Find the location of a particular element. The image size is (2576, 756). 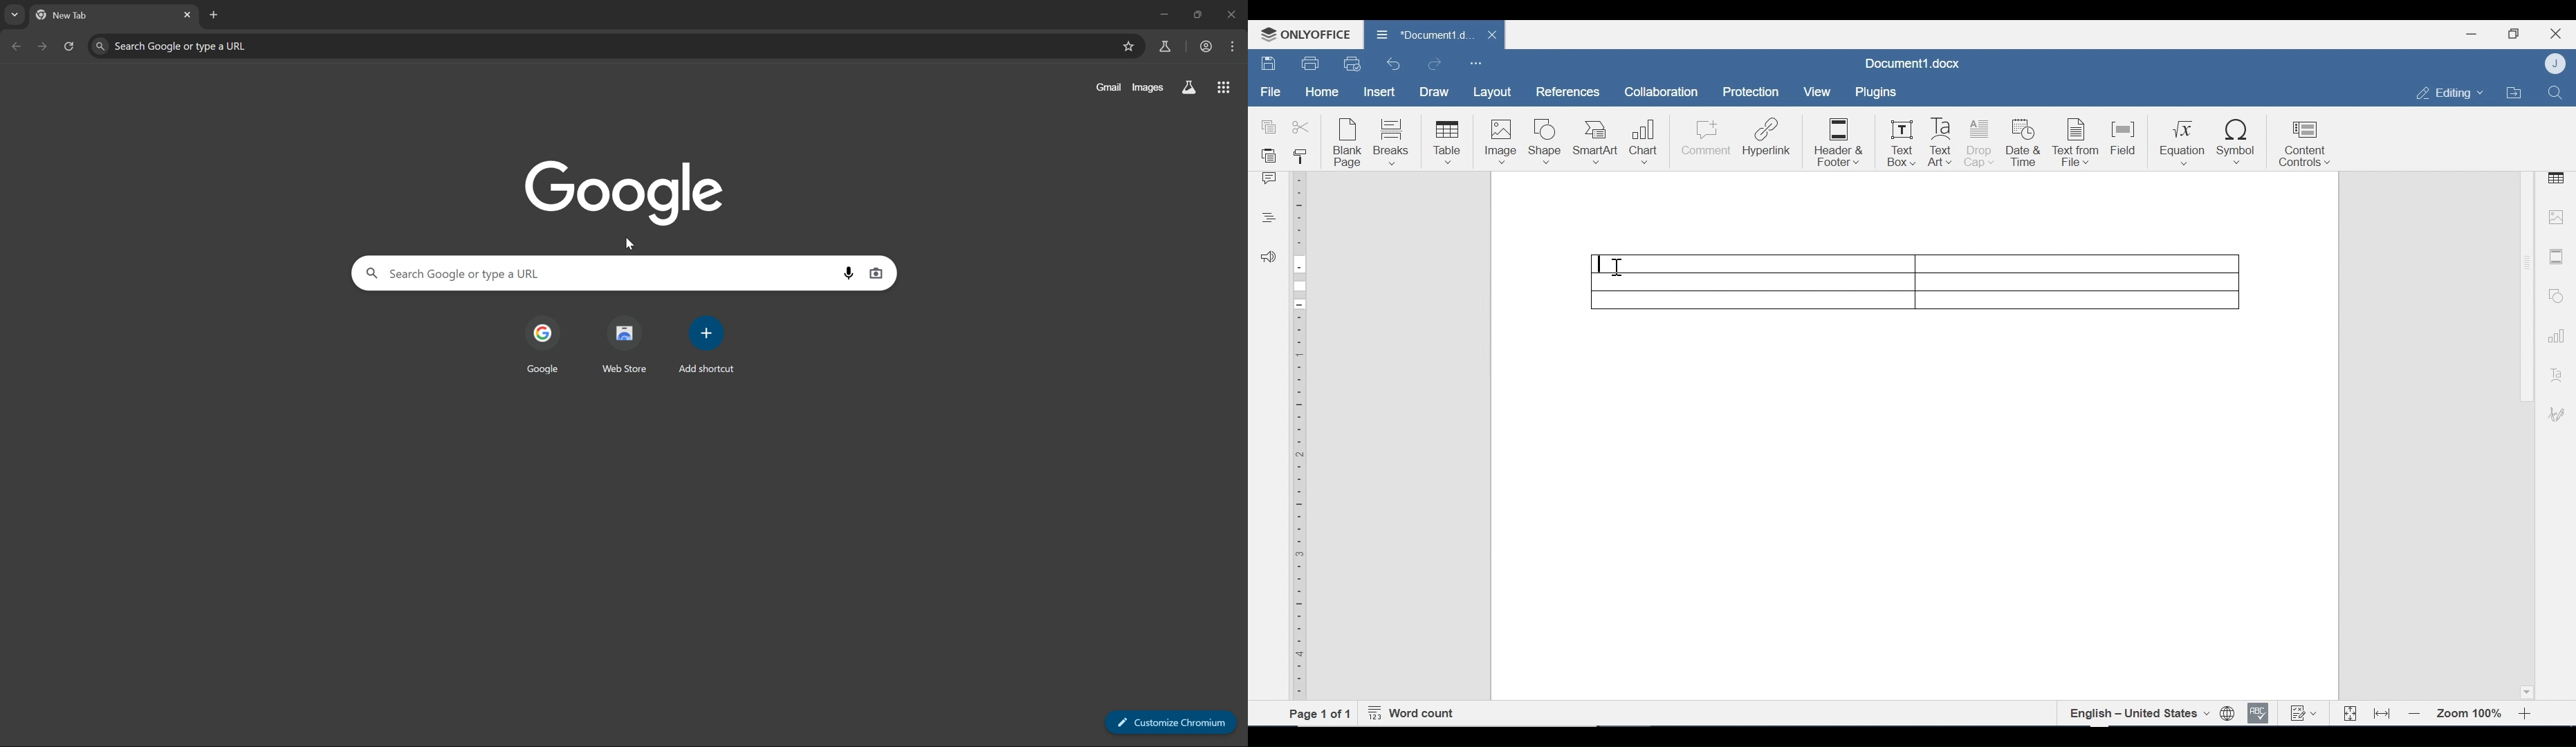

Track Changes is located at coordinates (2303, 712).